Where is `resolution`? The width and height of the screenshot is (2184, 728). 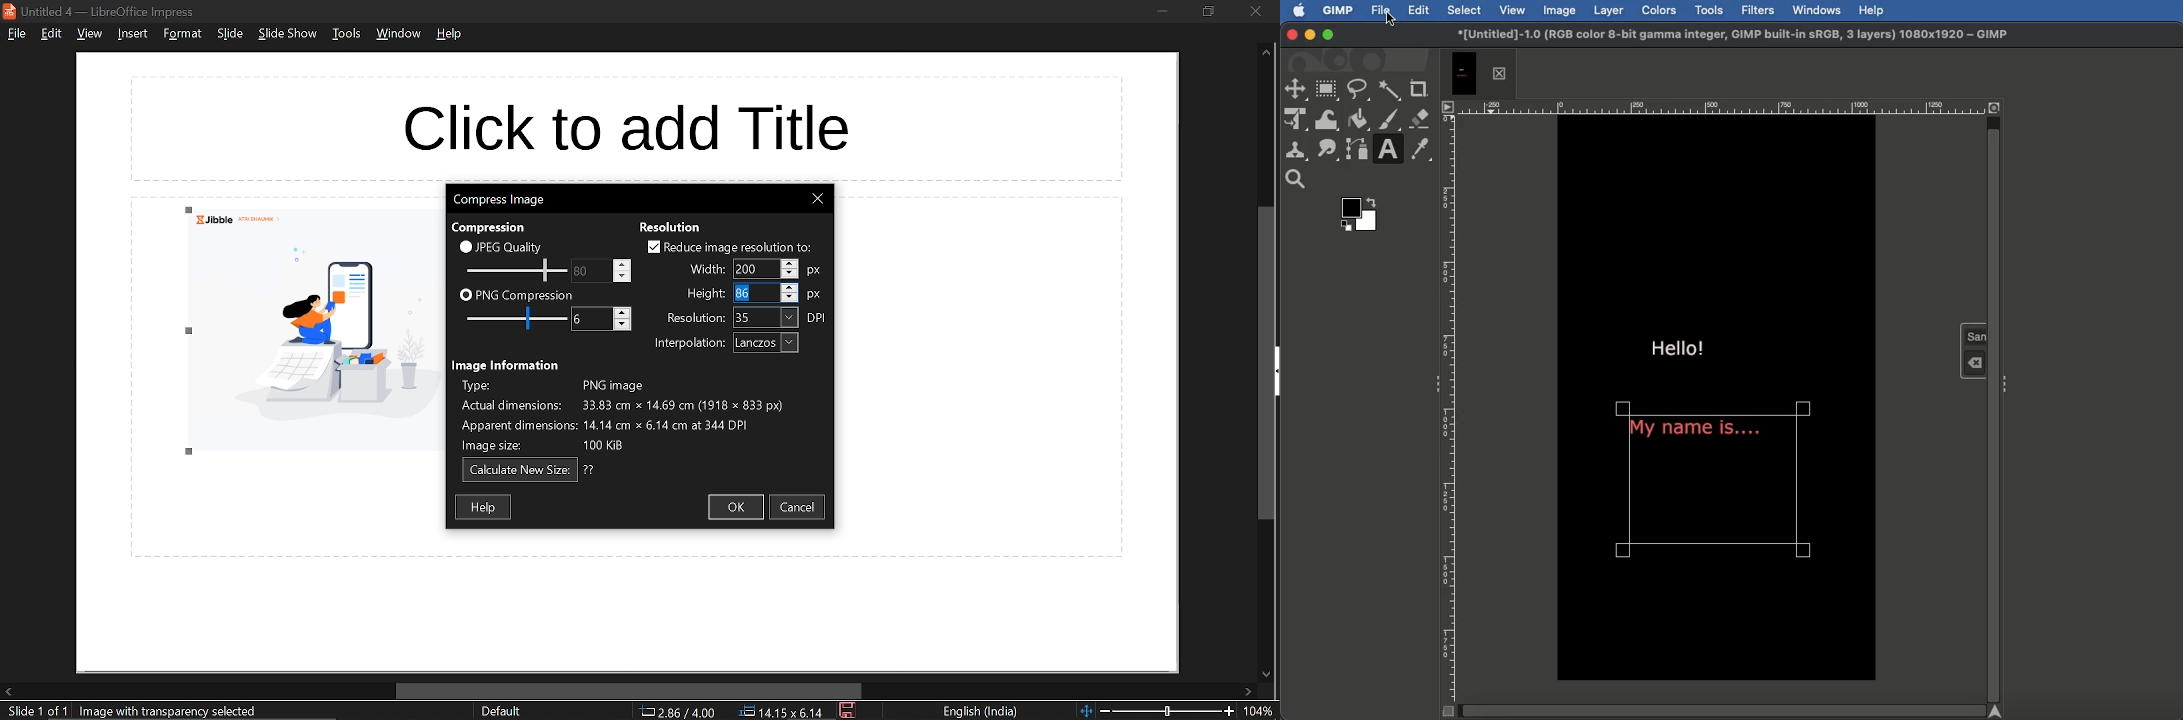
resolution is located at coordinates (691, 319).